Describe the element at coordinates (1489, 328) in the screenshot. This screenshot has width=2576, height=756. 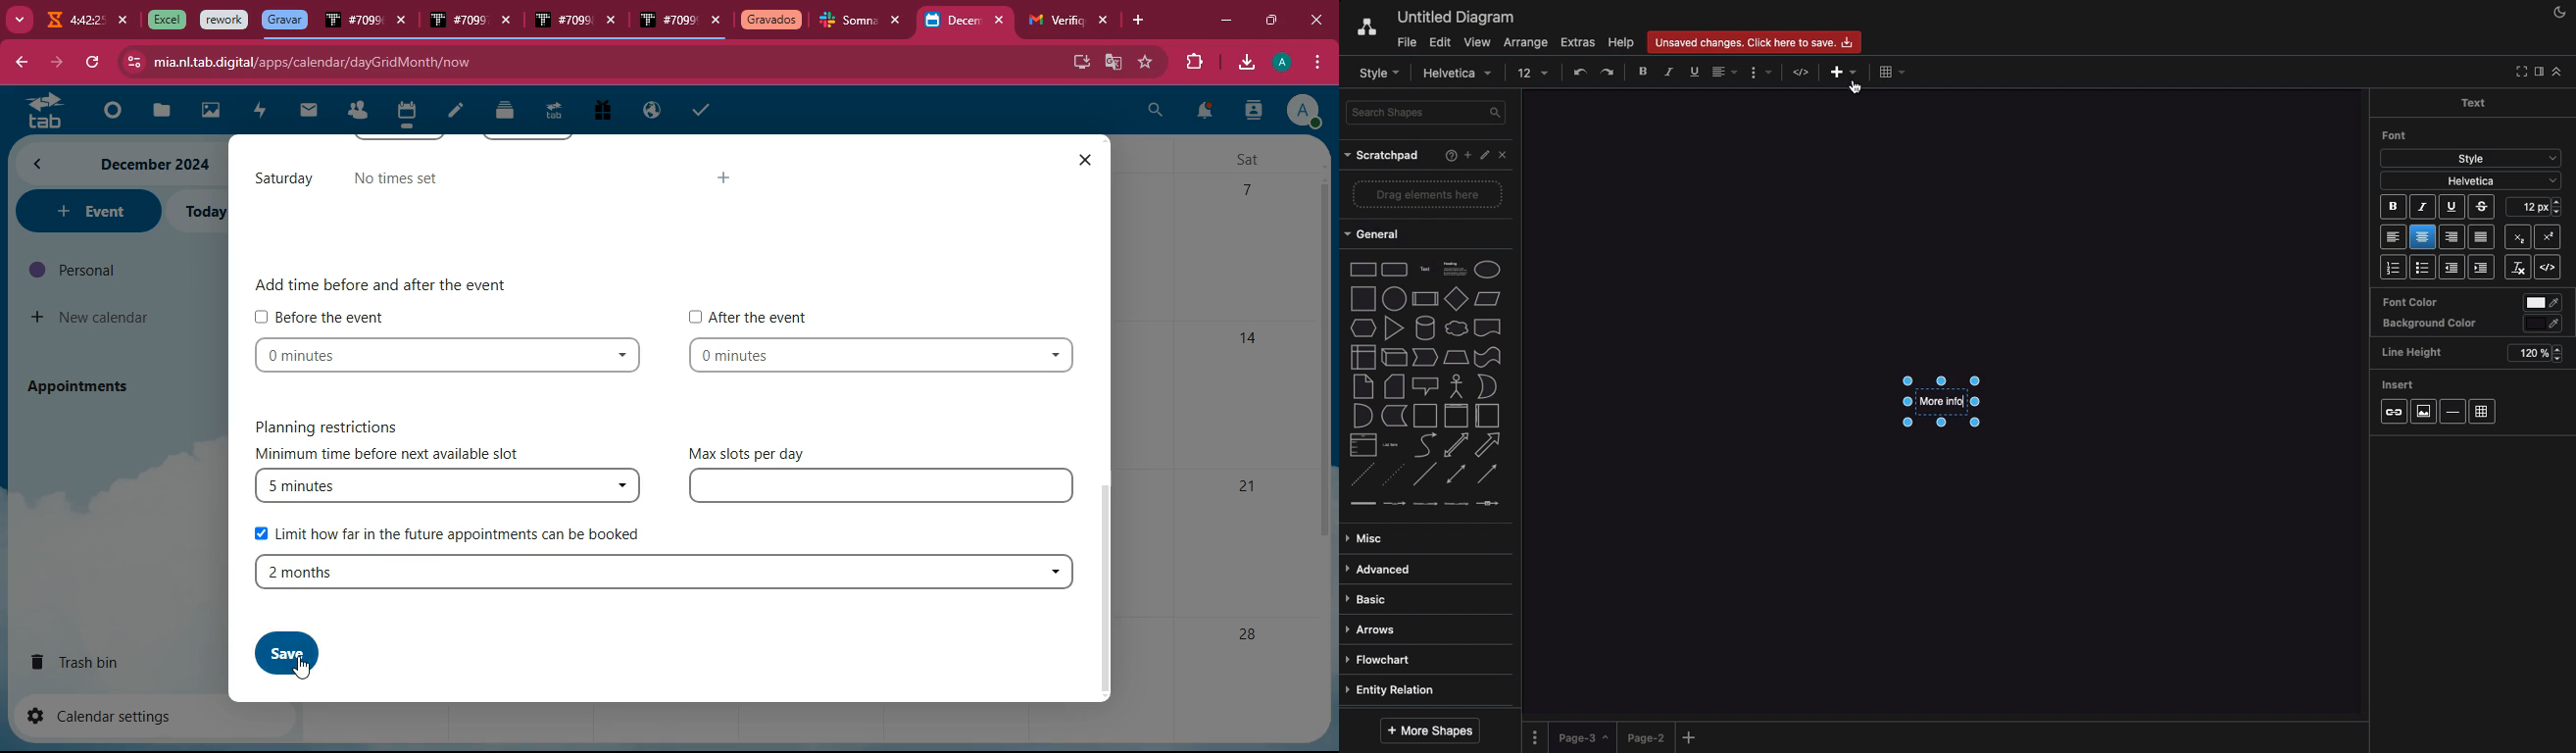
I see `document` at that location.